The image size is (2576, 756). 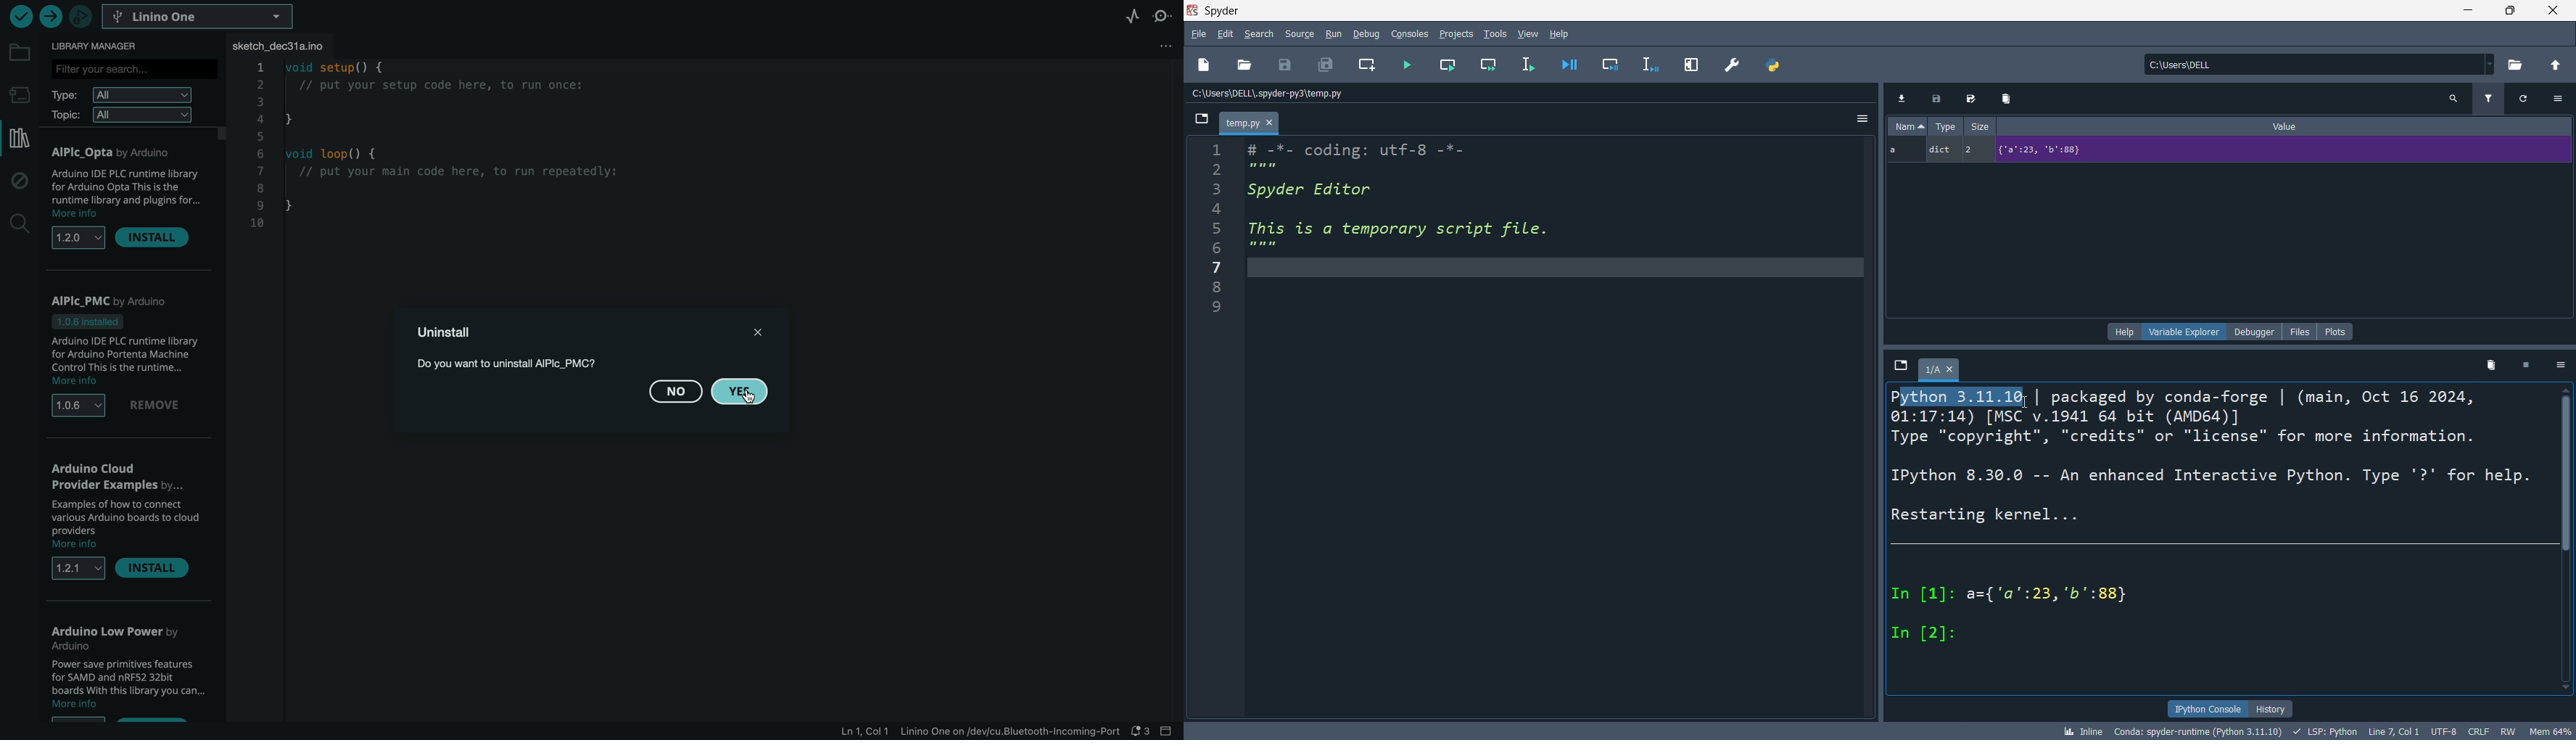 What do you see at coordinates (2562, 97) in the screenshot?
I see `options` at bounding box center [2562, 97].